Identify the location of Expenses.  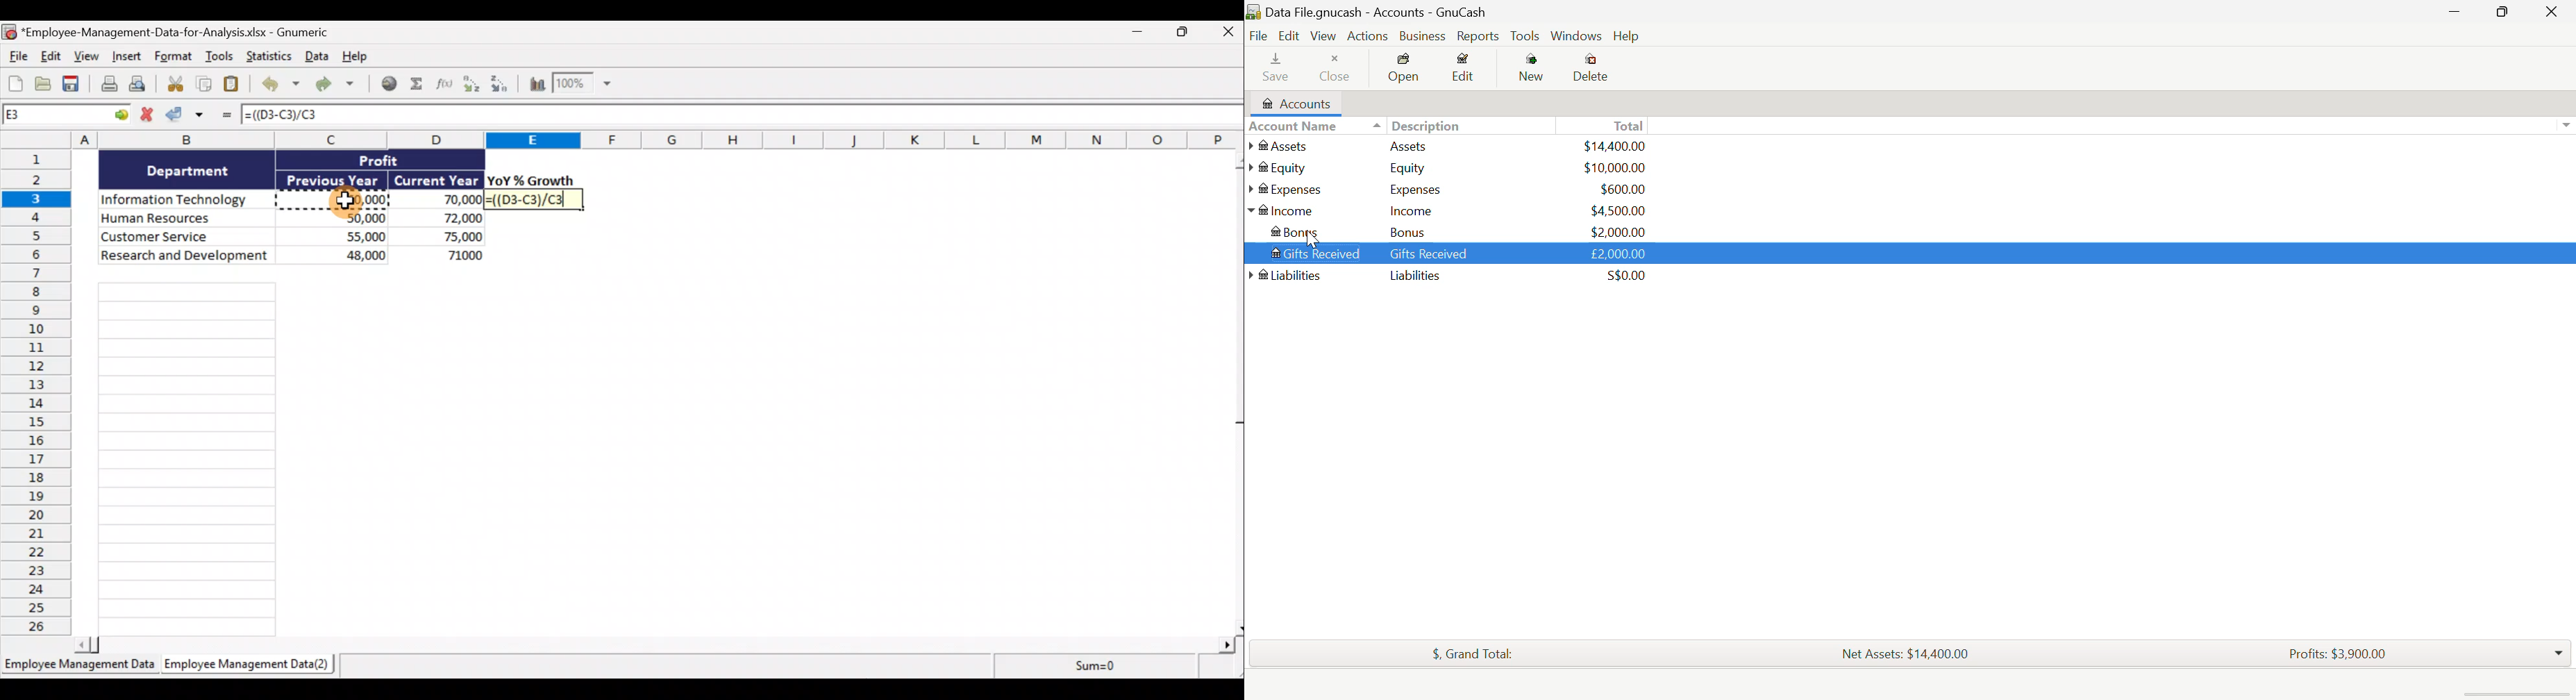
(1411, 188).